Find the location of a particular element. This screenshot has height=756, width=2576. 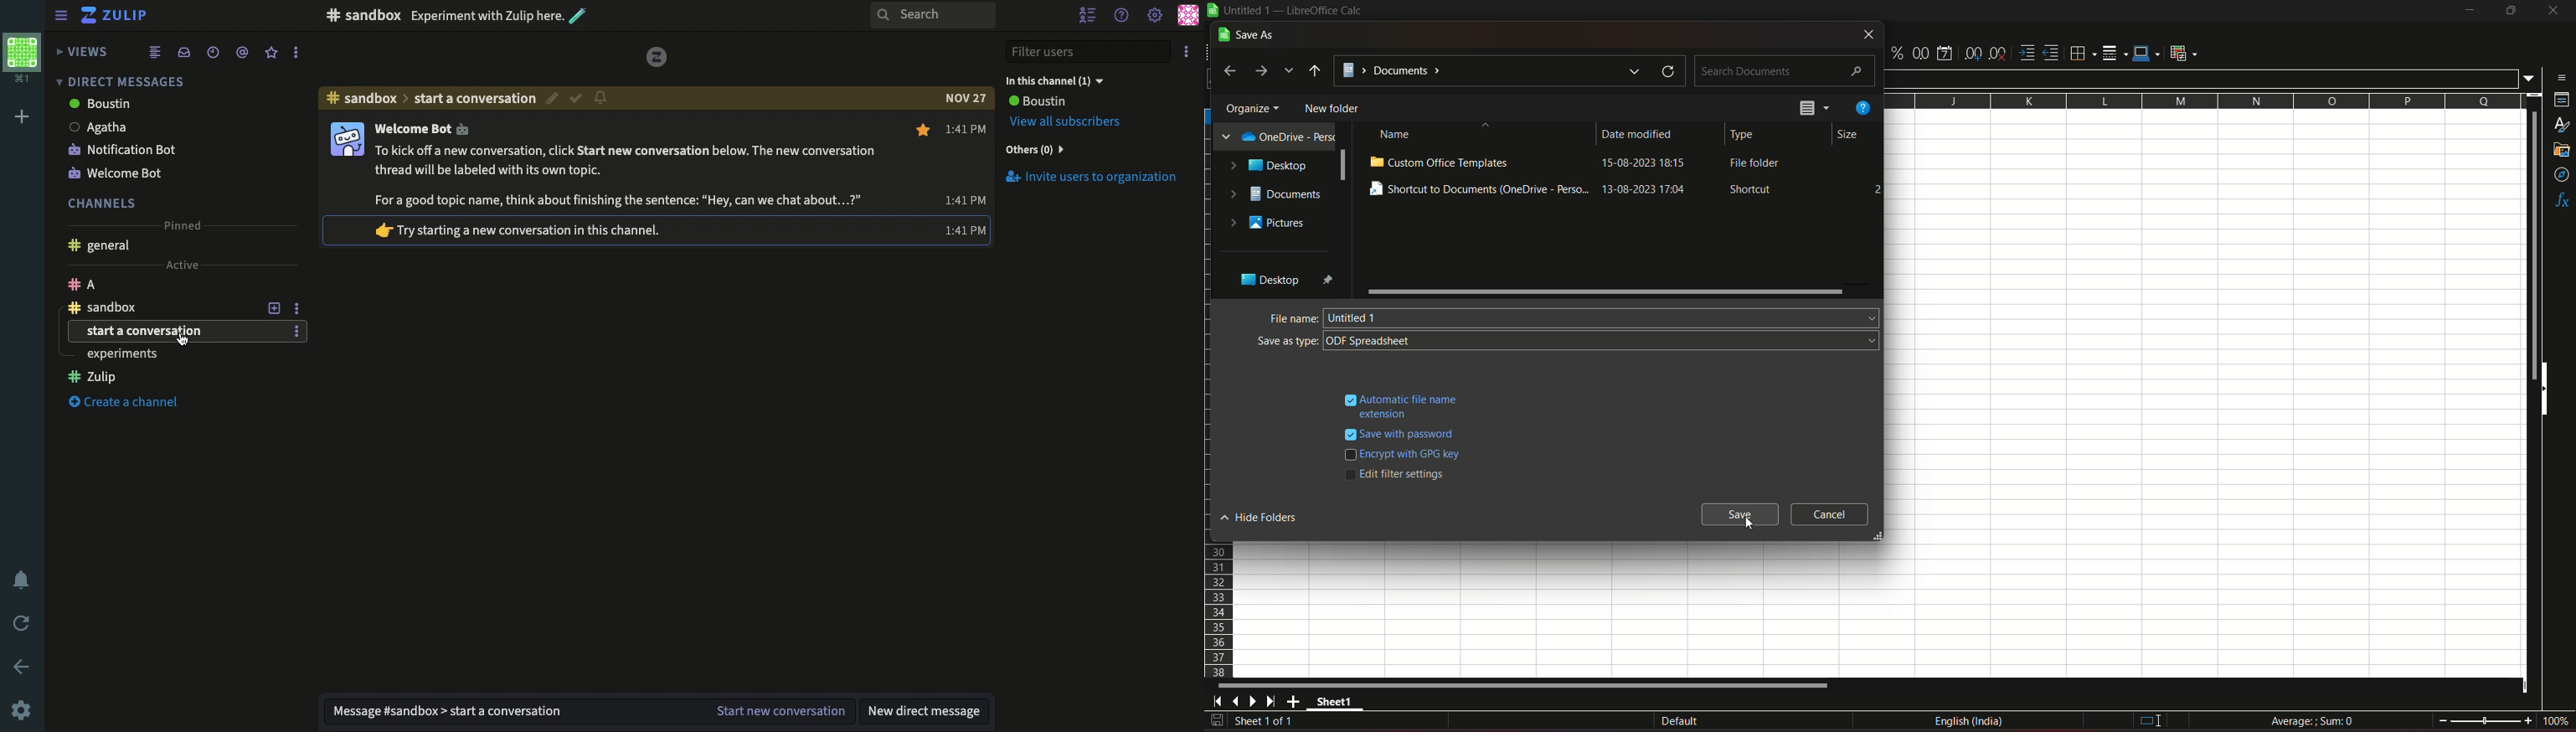

In this channel is located at coordinates (1054, 80).